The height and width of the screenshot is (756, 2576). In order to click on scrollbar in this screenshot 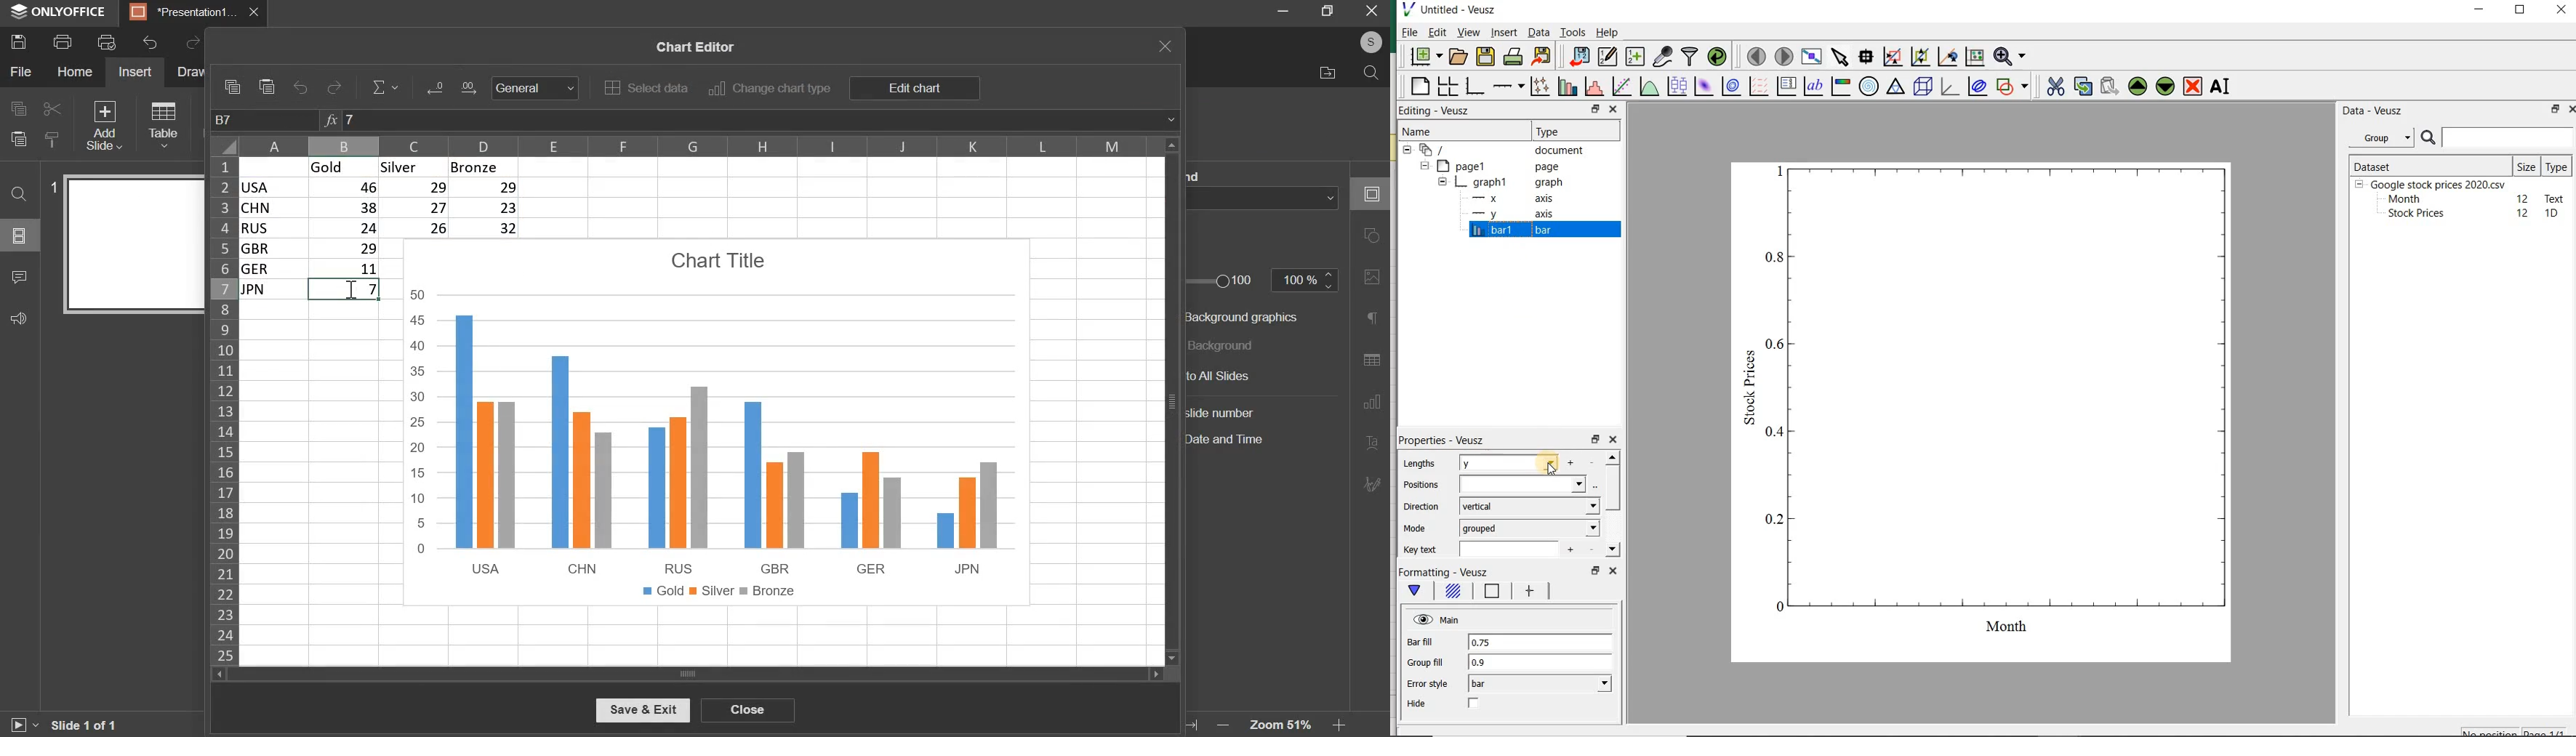, I will do `click(1612, 505)`.